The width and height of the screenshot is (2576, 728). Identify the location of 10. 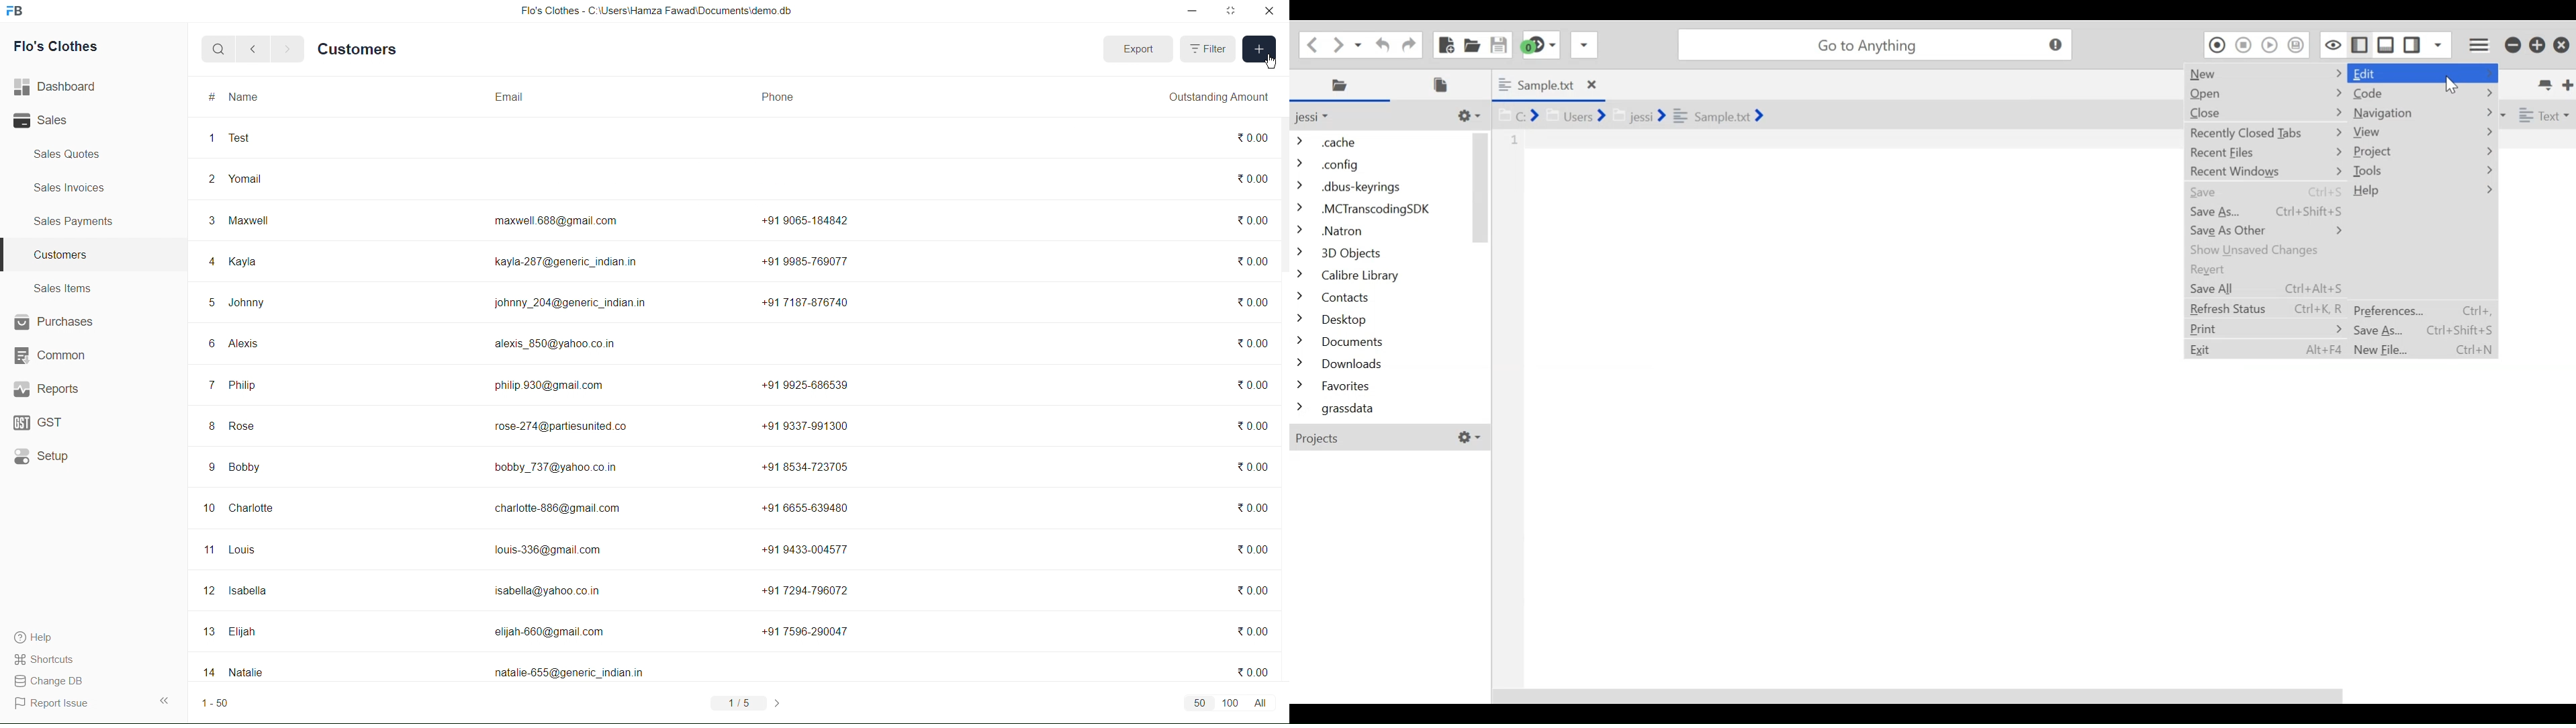
(209, 510).